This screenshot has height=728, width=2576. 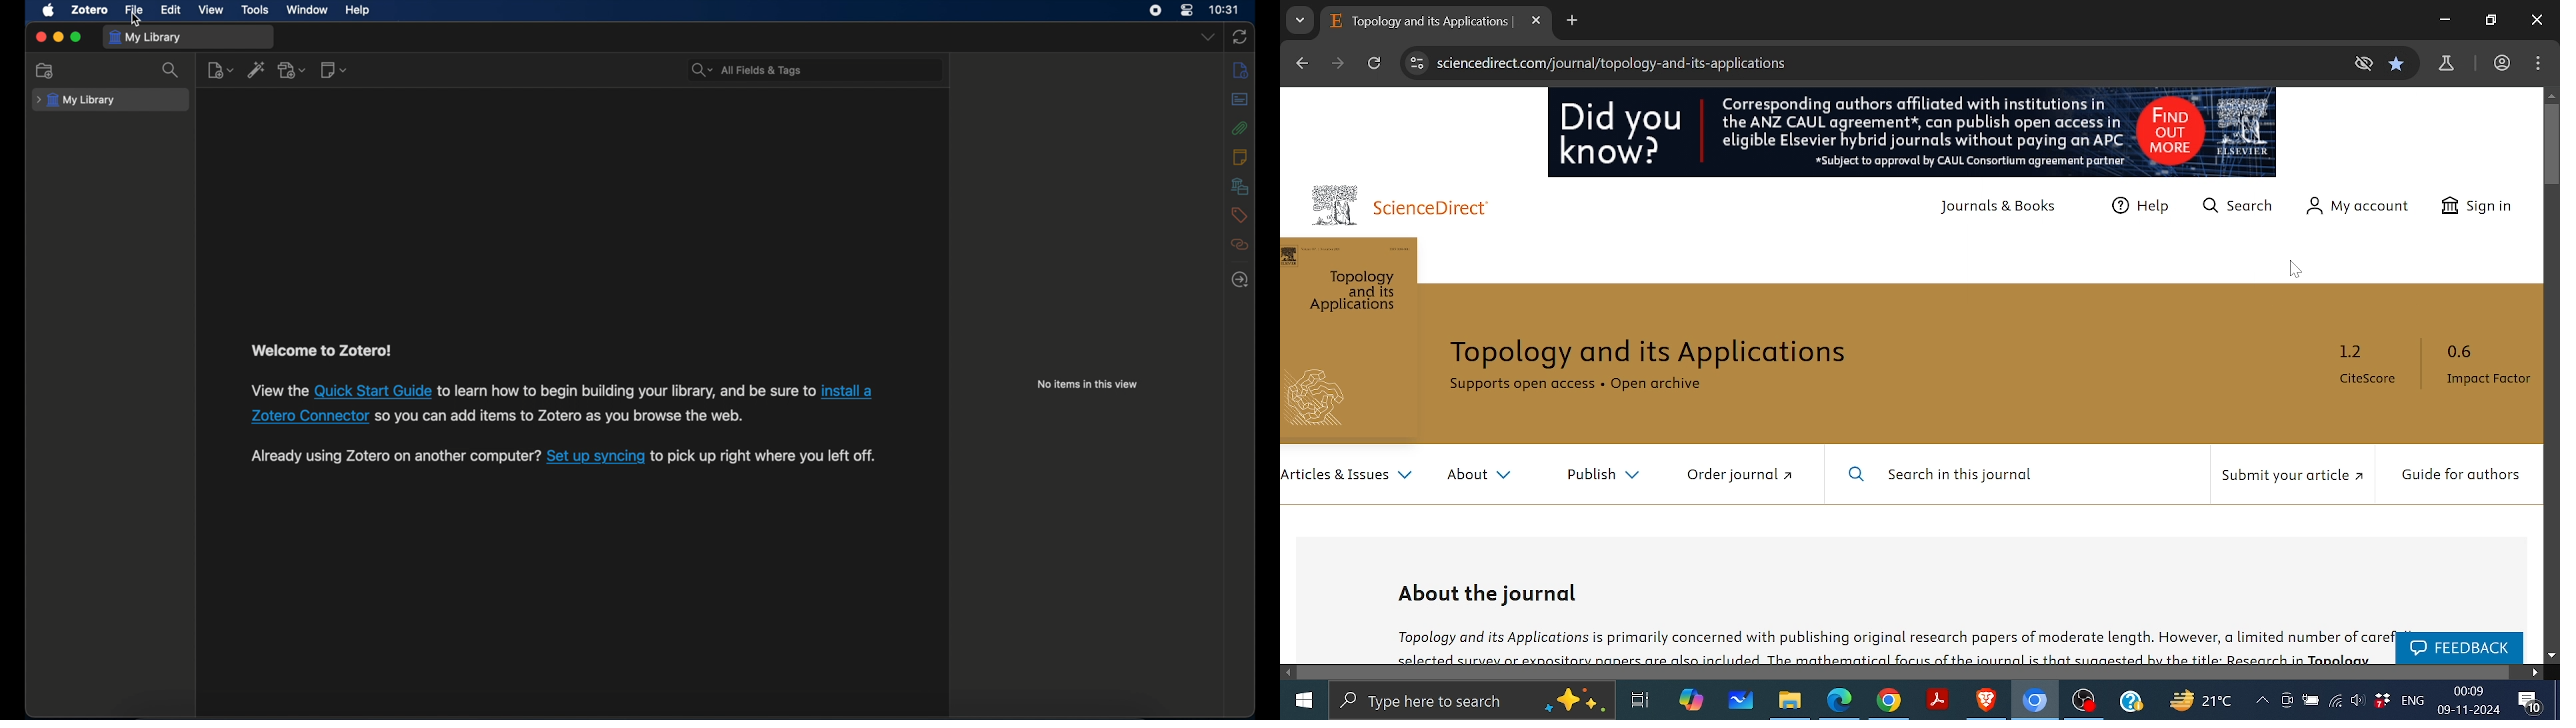 I want to click on about the journal, so click(x=1491, y=592).